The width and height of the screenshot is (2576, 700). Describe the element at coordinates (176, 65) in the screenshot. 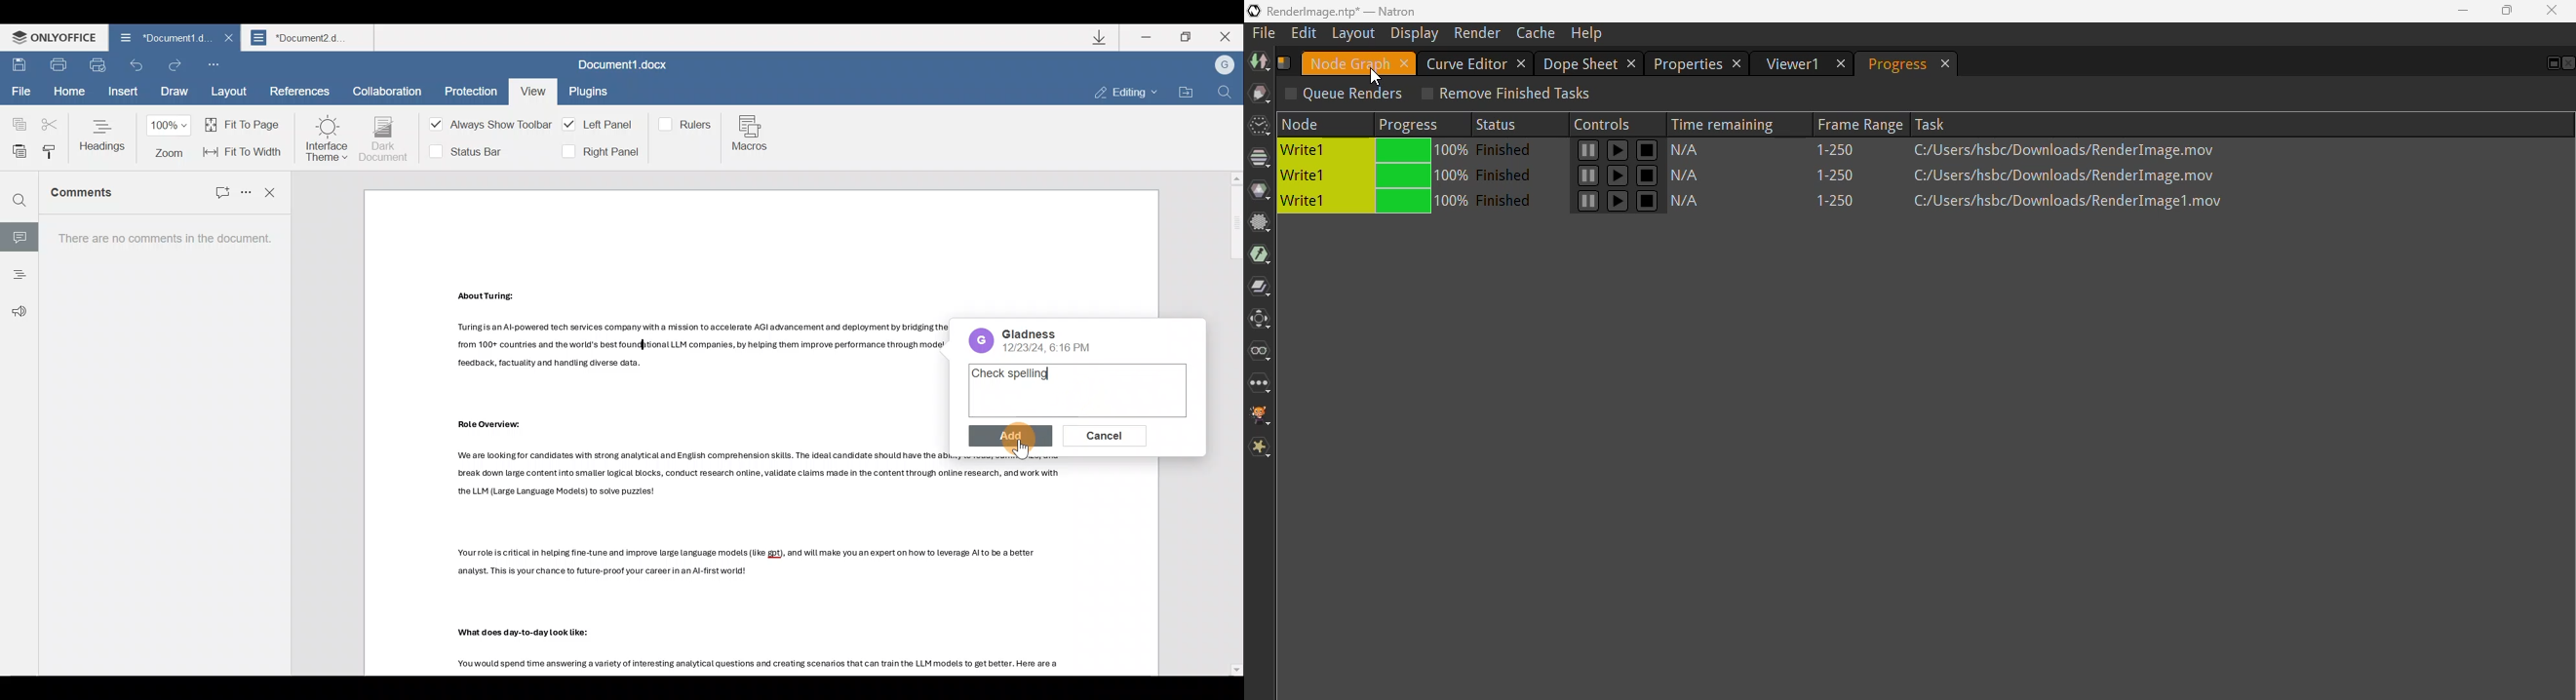

I see `Redo` at that location.